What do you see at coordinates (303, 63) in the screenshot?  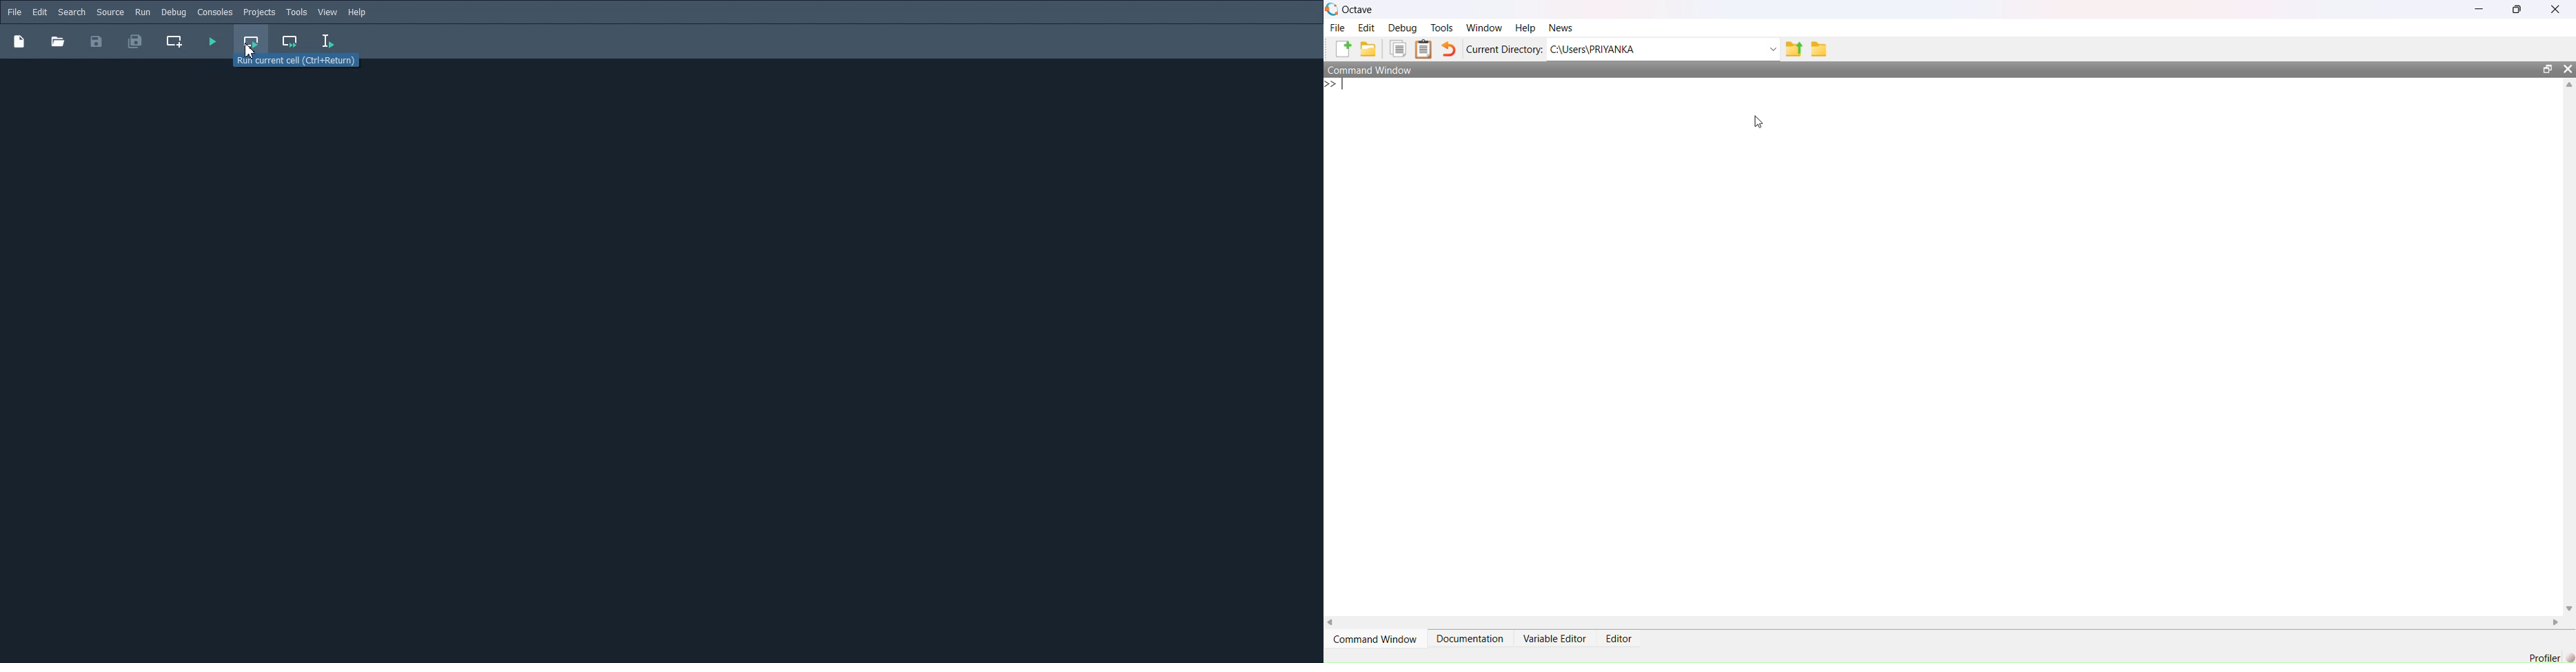 I see `Run Current Cell` at bounding box center [303, 63].